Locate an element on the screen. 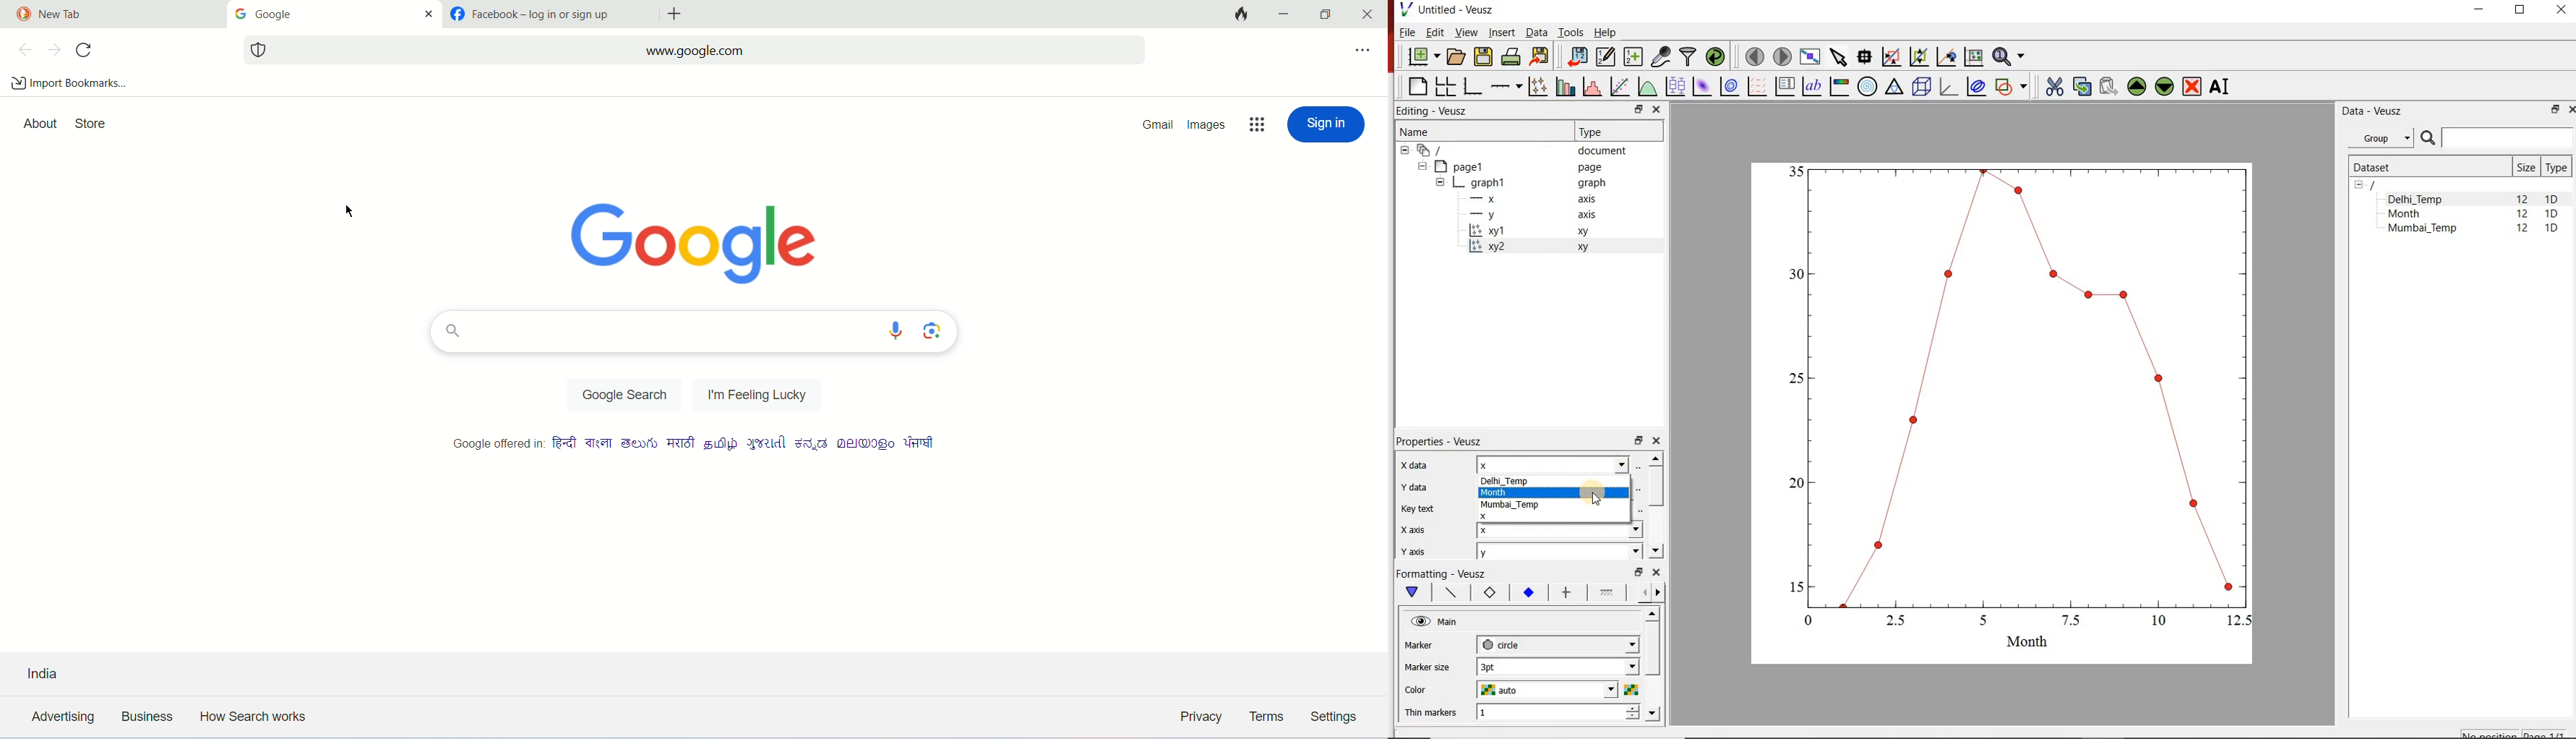 This screenshot has height=756, width=2576. privacy is located at coordinates (1199, 718).